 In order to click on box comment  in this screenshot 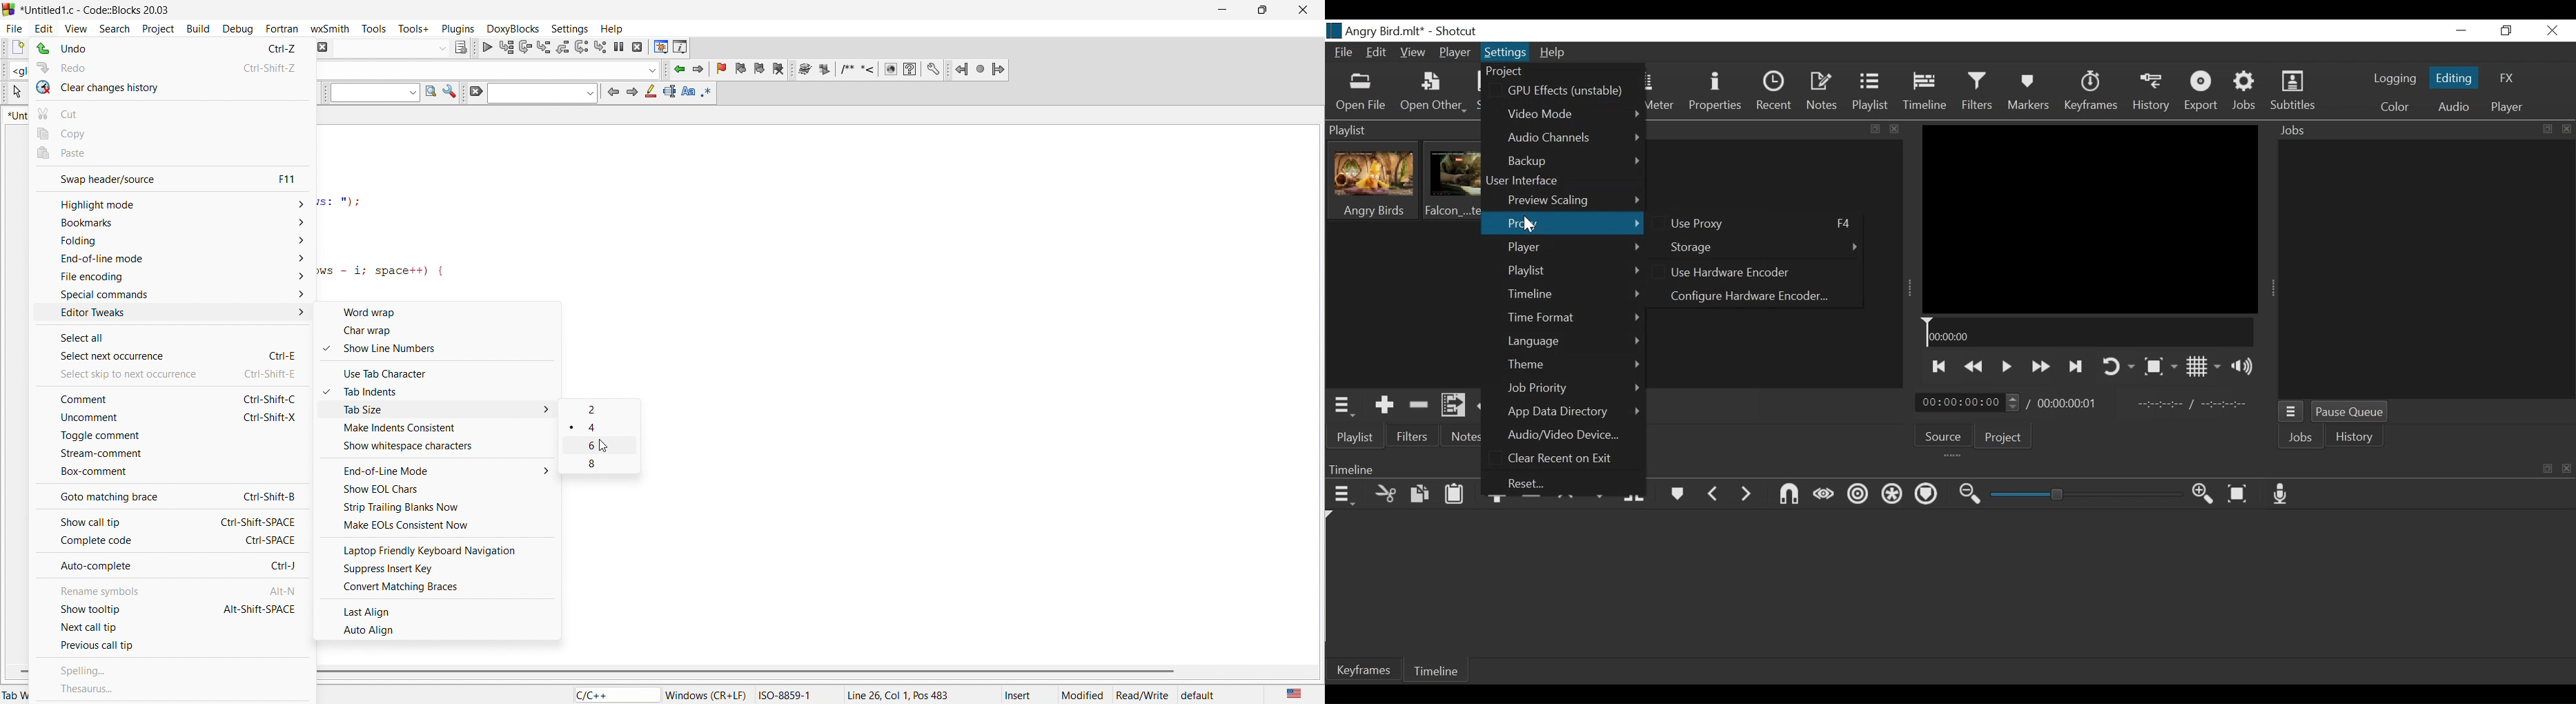, I will do `click(168, 475)`.